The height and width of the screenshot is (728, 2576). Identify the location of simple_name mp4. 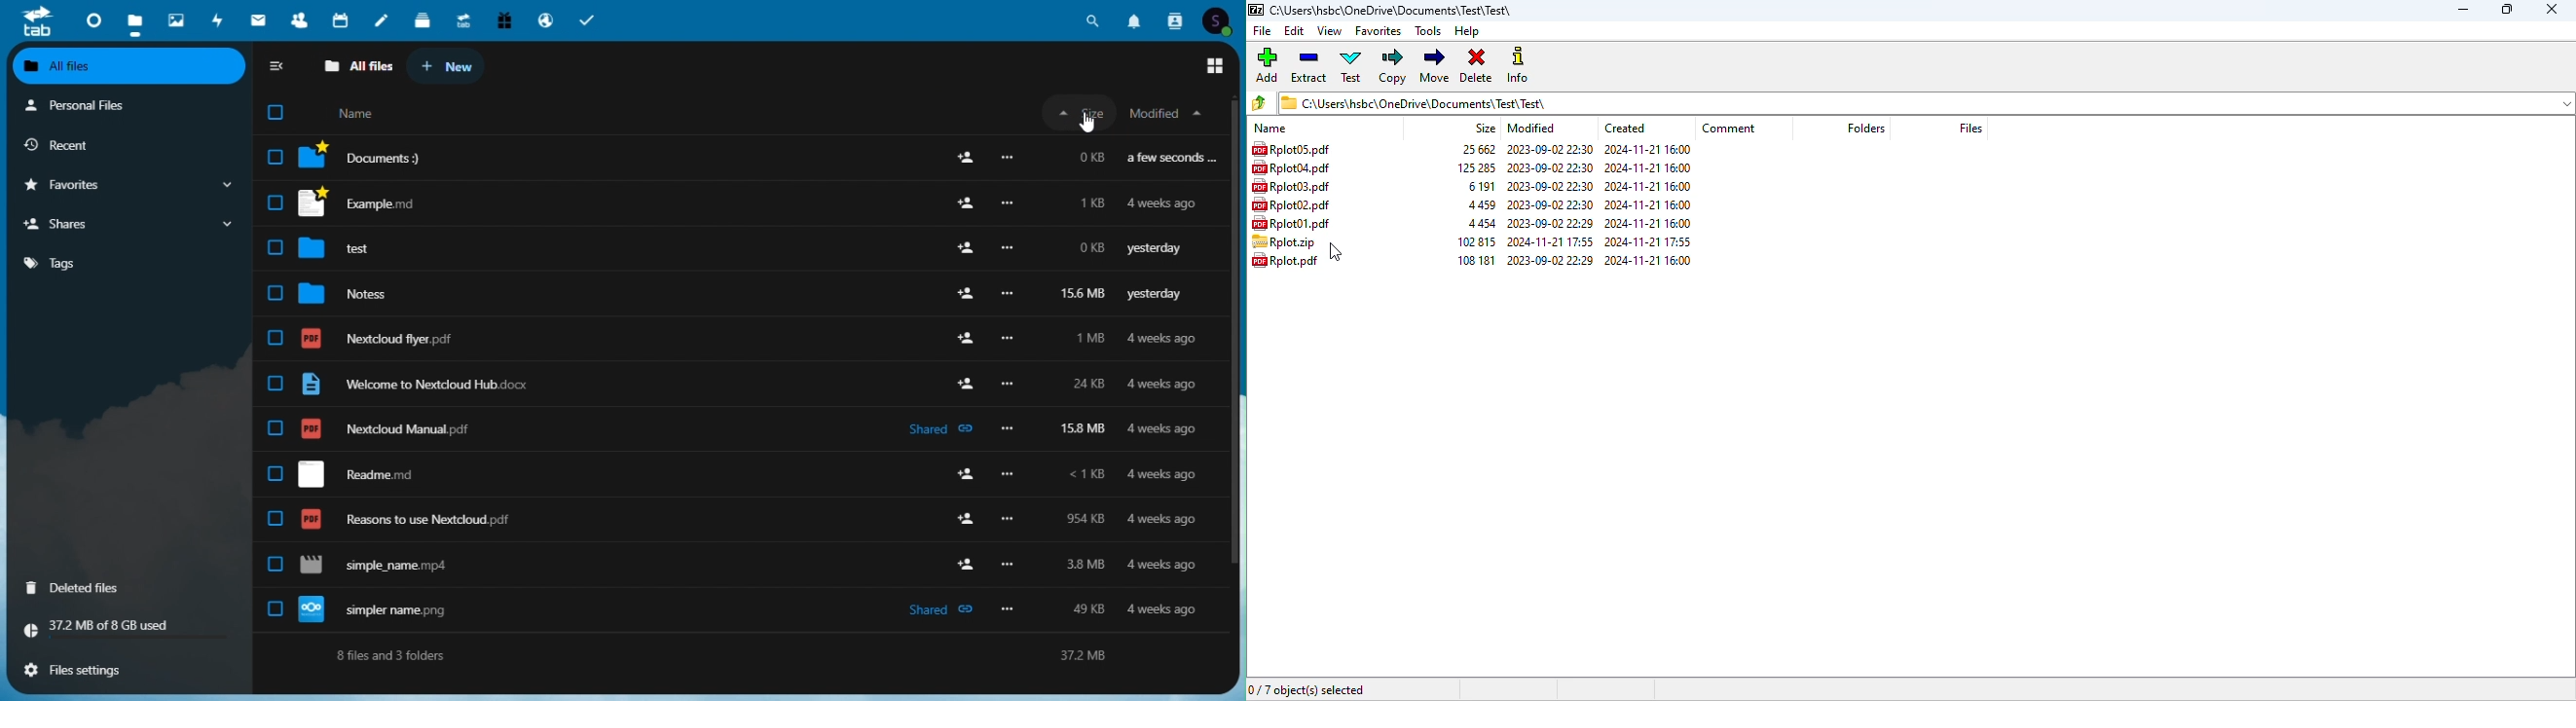
(736, 570).